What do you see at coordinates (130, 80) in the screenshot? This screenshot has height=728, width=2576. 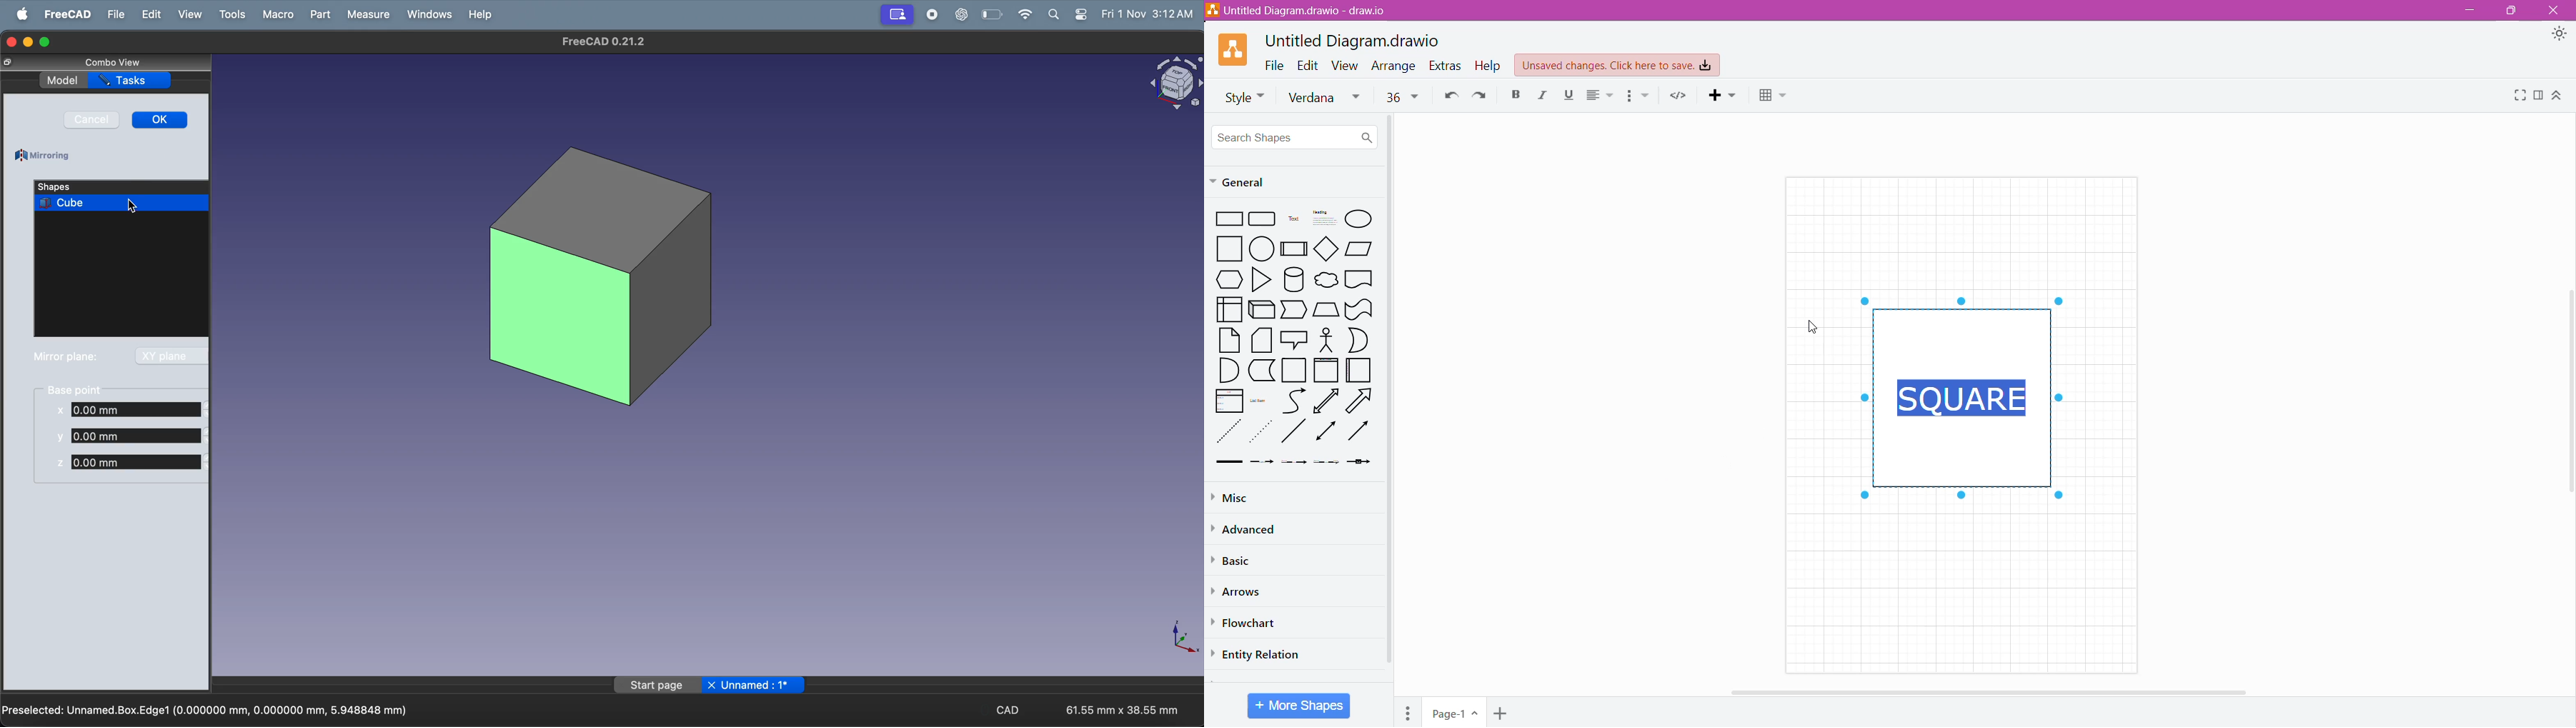 I see `tasks` at bounding box center [130, 80].